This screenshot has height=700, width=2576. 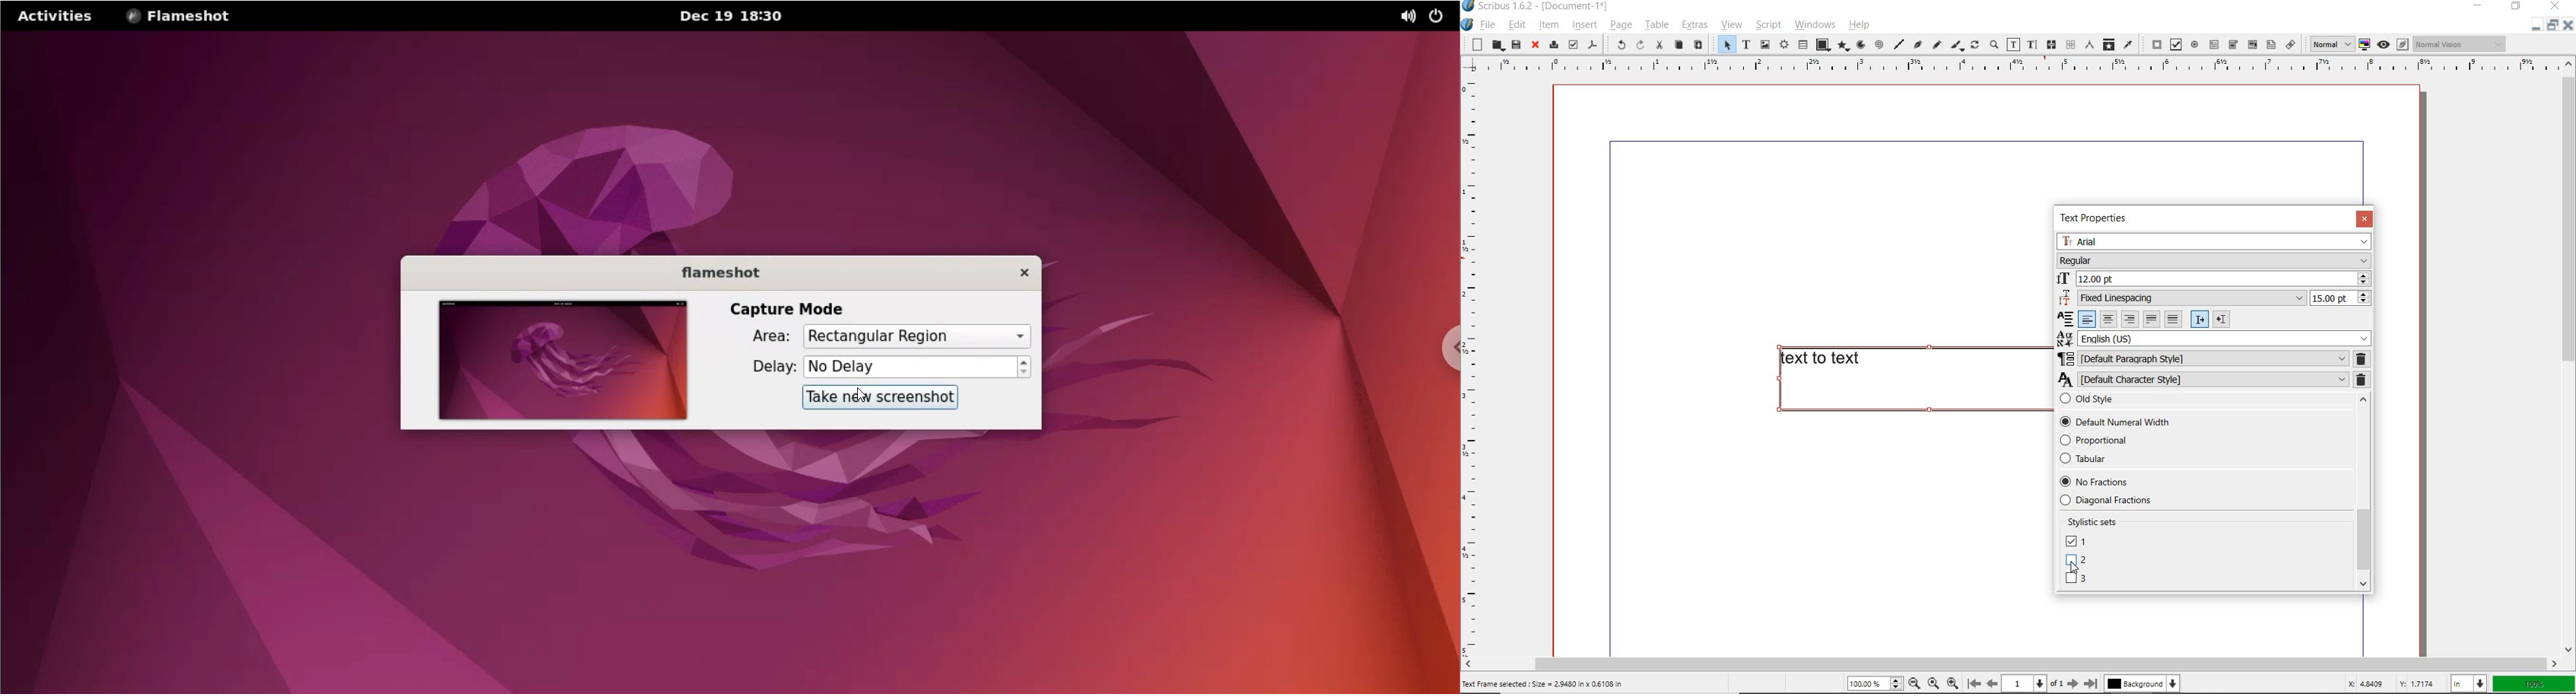 I want to click on Close, so click(x=2567, y=27).